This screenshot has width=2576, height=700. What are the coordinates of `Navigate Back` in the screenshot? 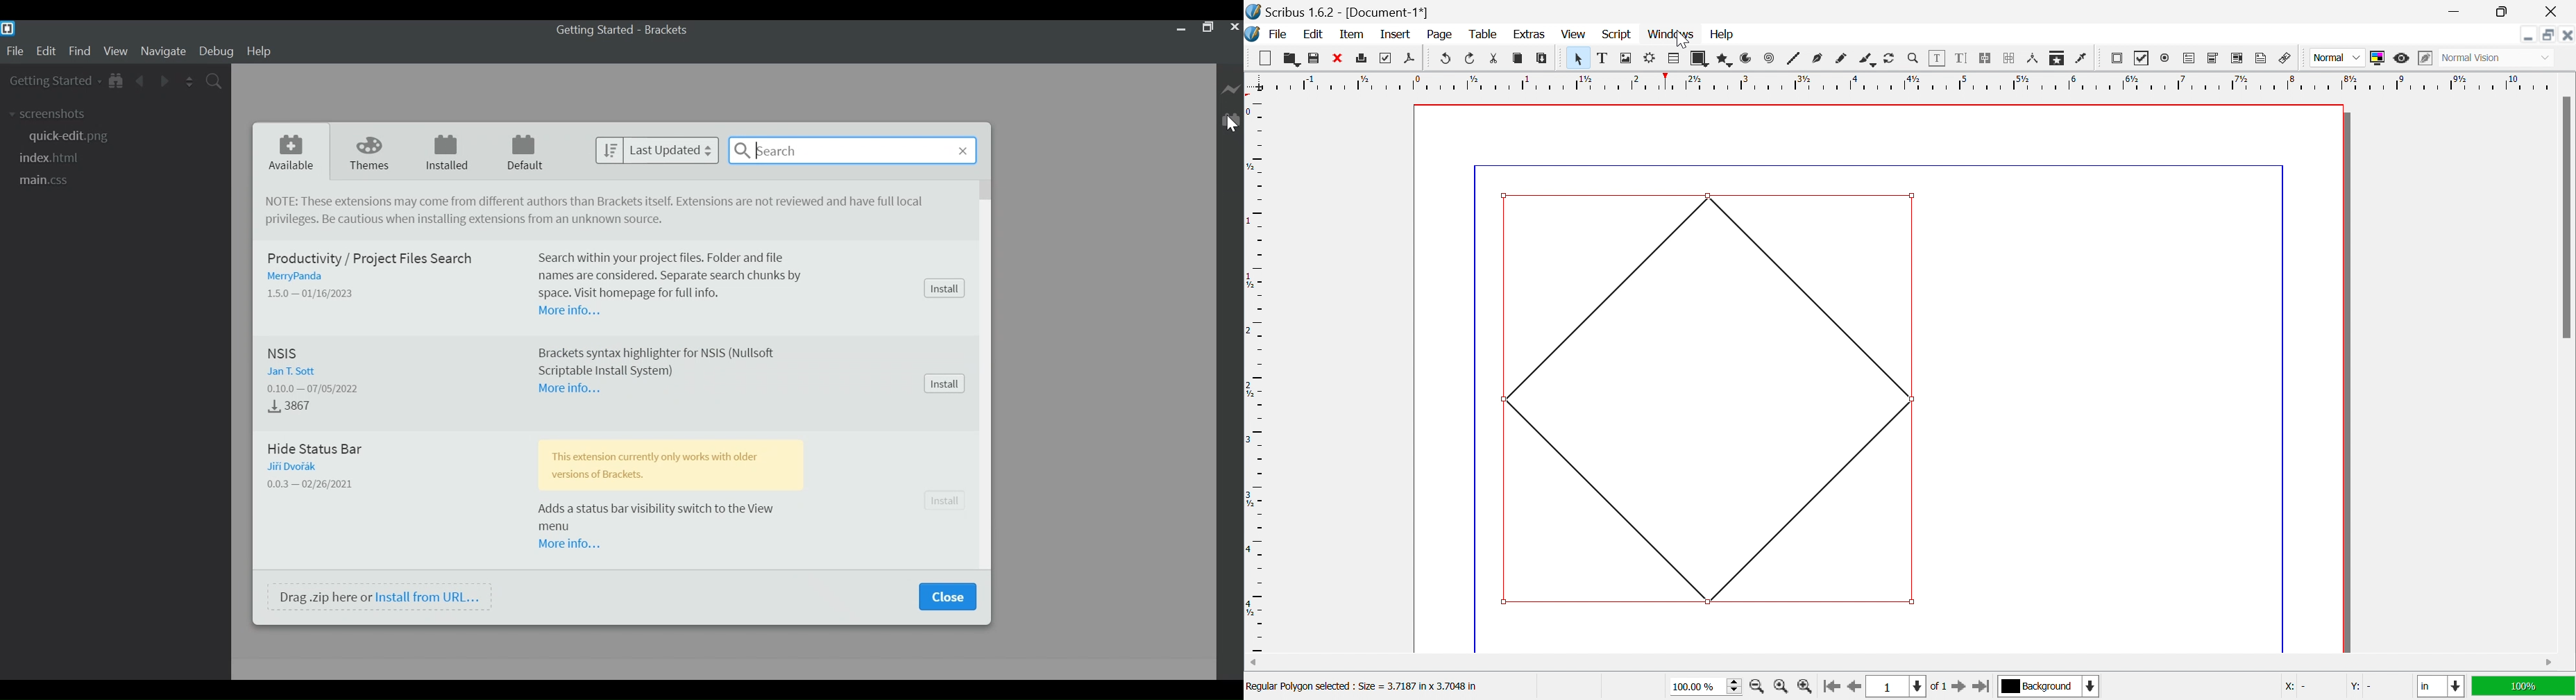 It's located at (141, 80).